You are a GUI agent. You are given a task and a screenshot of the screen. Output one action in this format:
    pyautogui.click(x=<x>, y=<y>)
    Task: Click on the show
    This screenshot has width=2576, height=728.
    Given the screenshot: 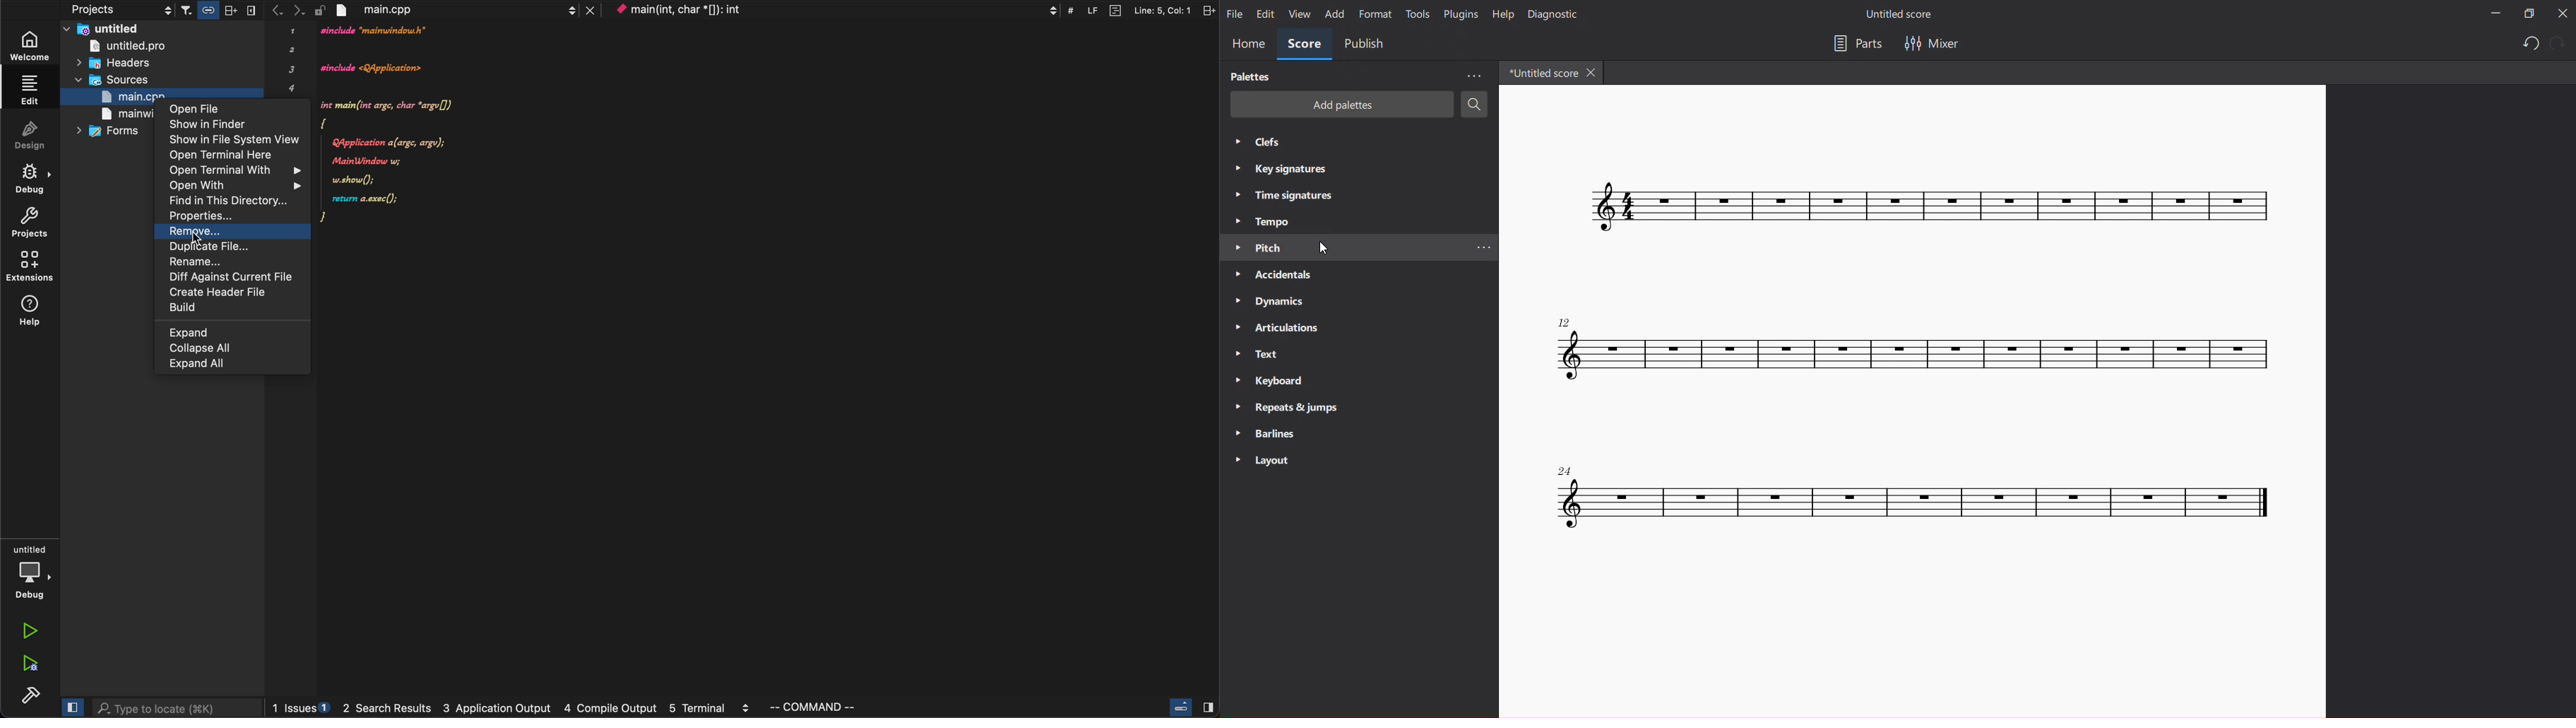 What is the action you would take?
    pyautogui.click(x=205, y=125)
    